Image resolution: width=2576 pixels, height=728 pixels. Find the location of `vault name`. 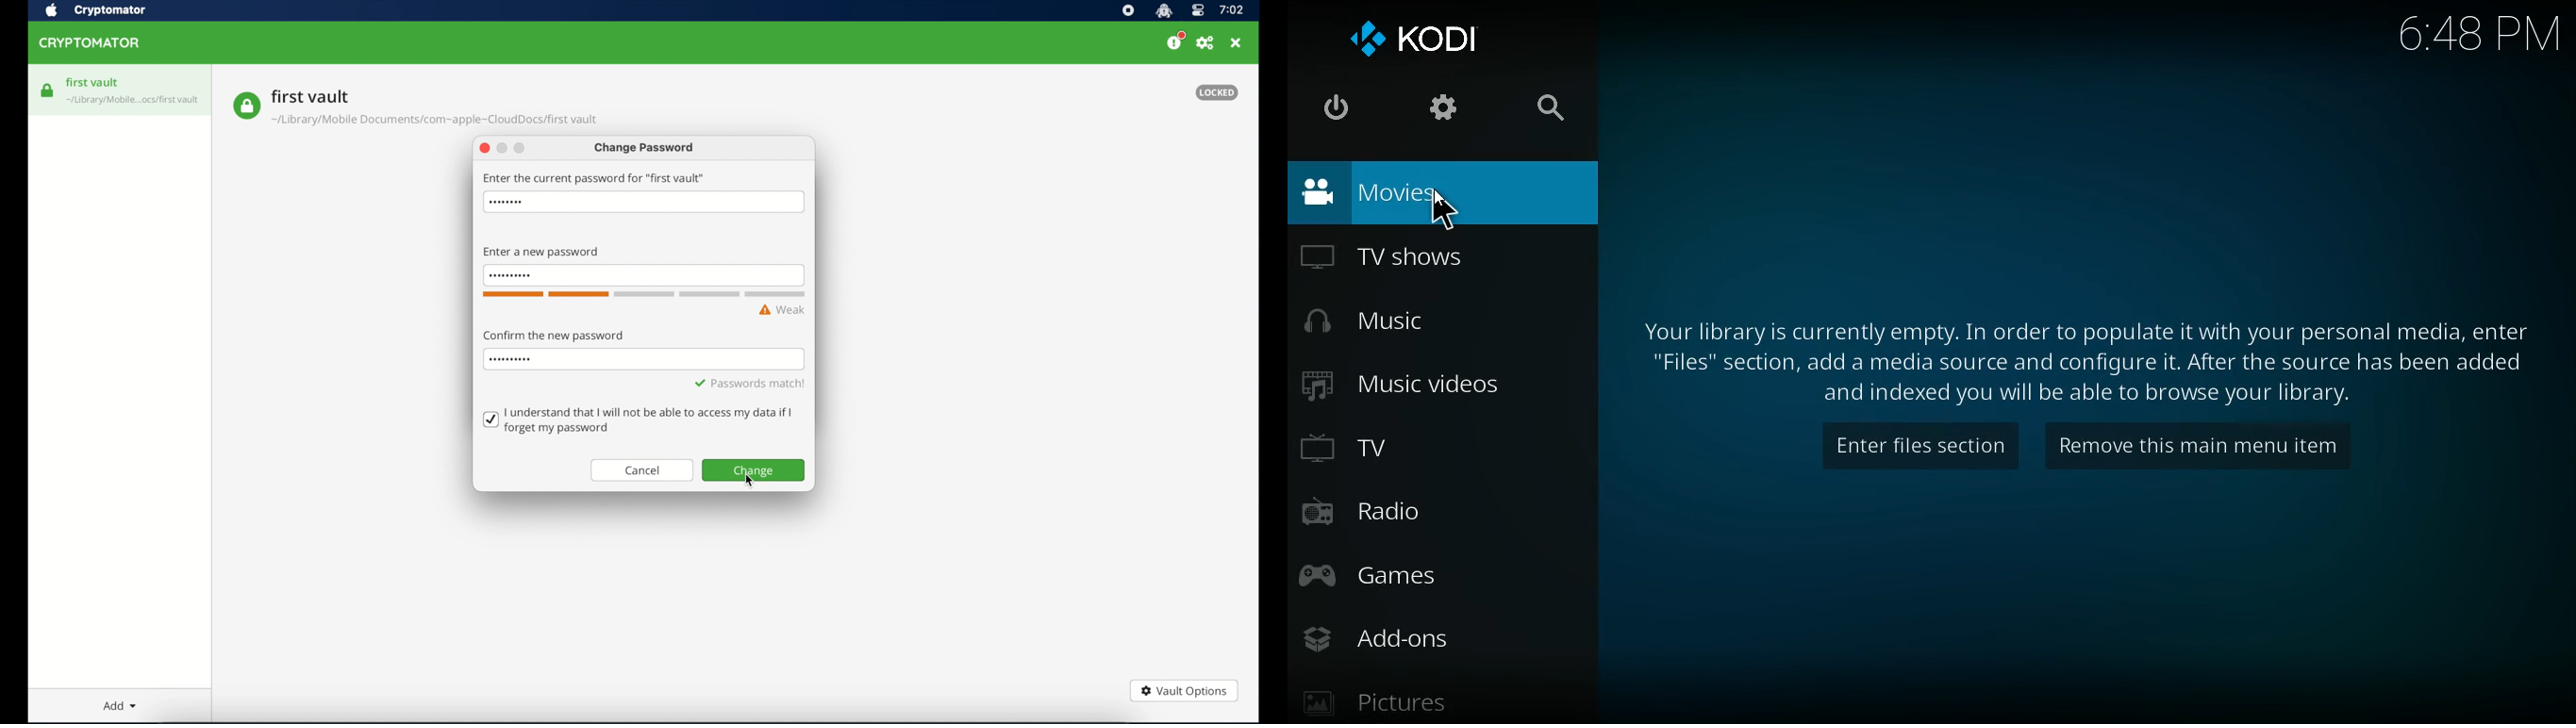

vault name is located at coordinates (311, 96).